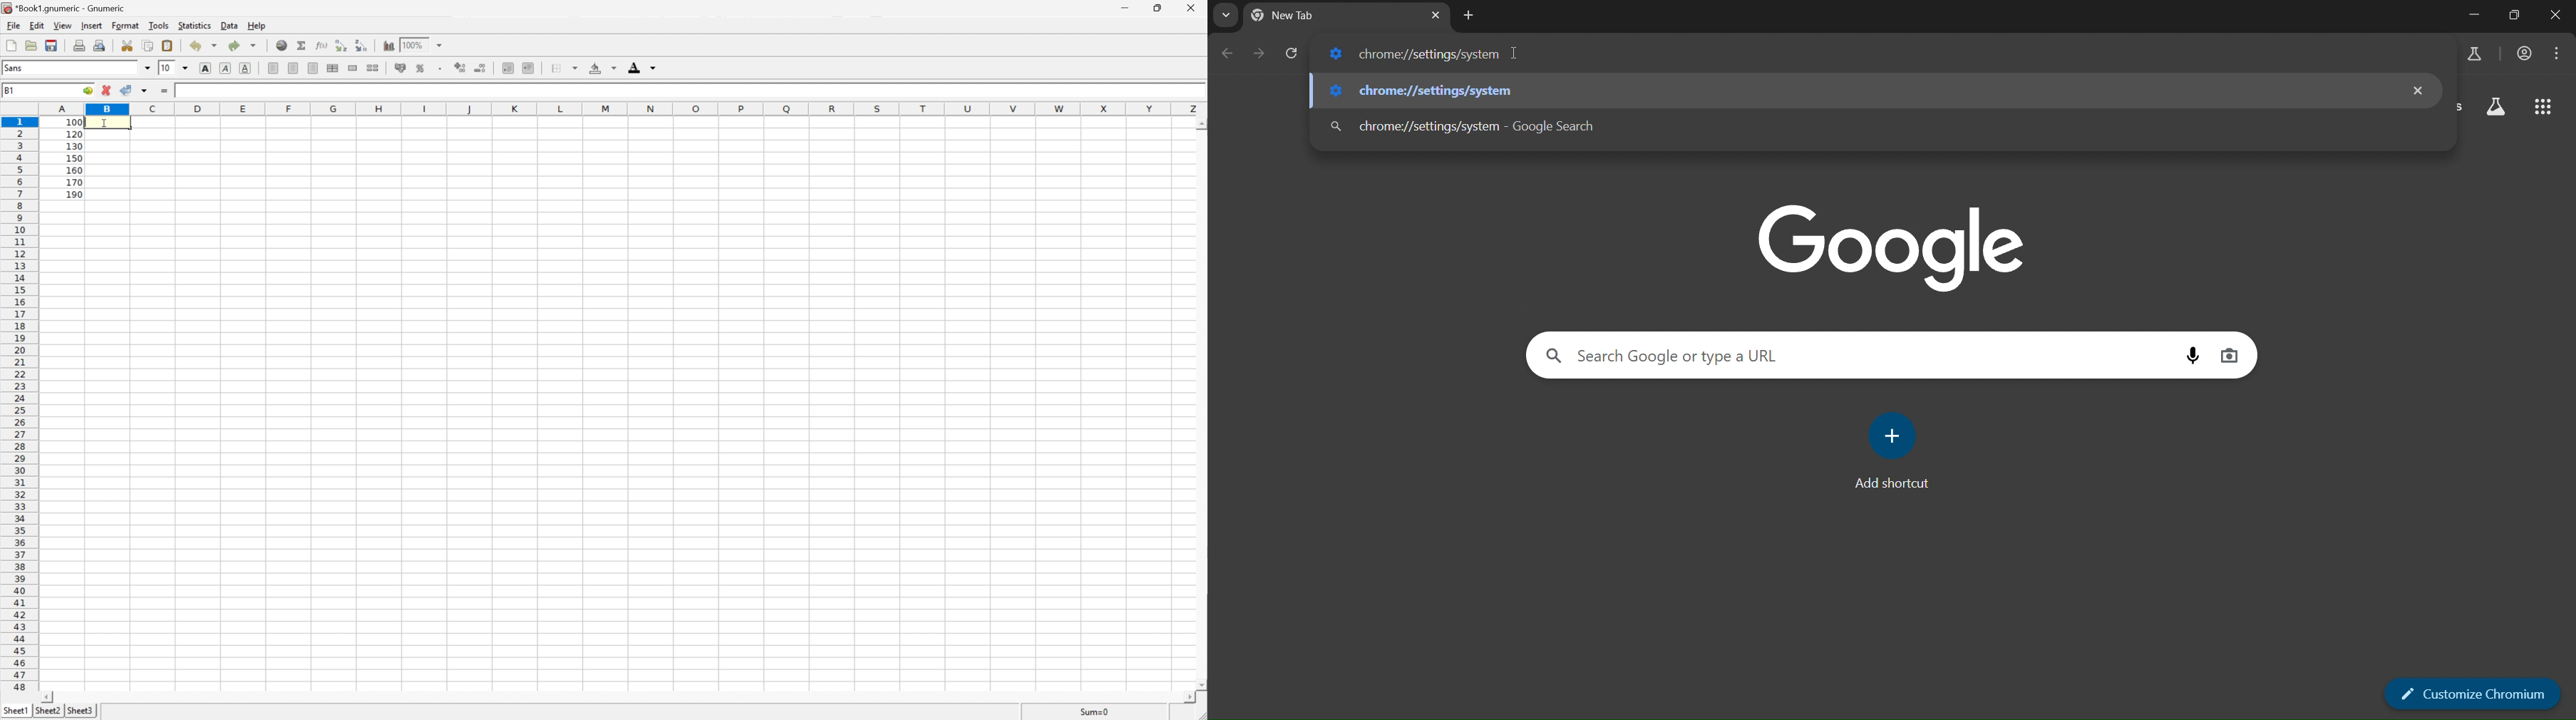 The height and width of the screenshot is (728, 2576). What do you see at coordinates (13, 25) in the screenshot?
I see `File` at bounding box center [13, 25].